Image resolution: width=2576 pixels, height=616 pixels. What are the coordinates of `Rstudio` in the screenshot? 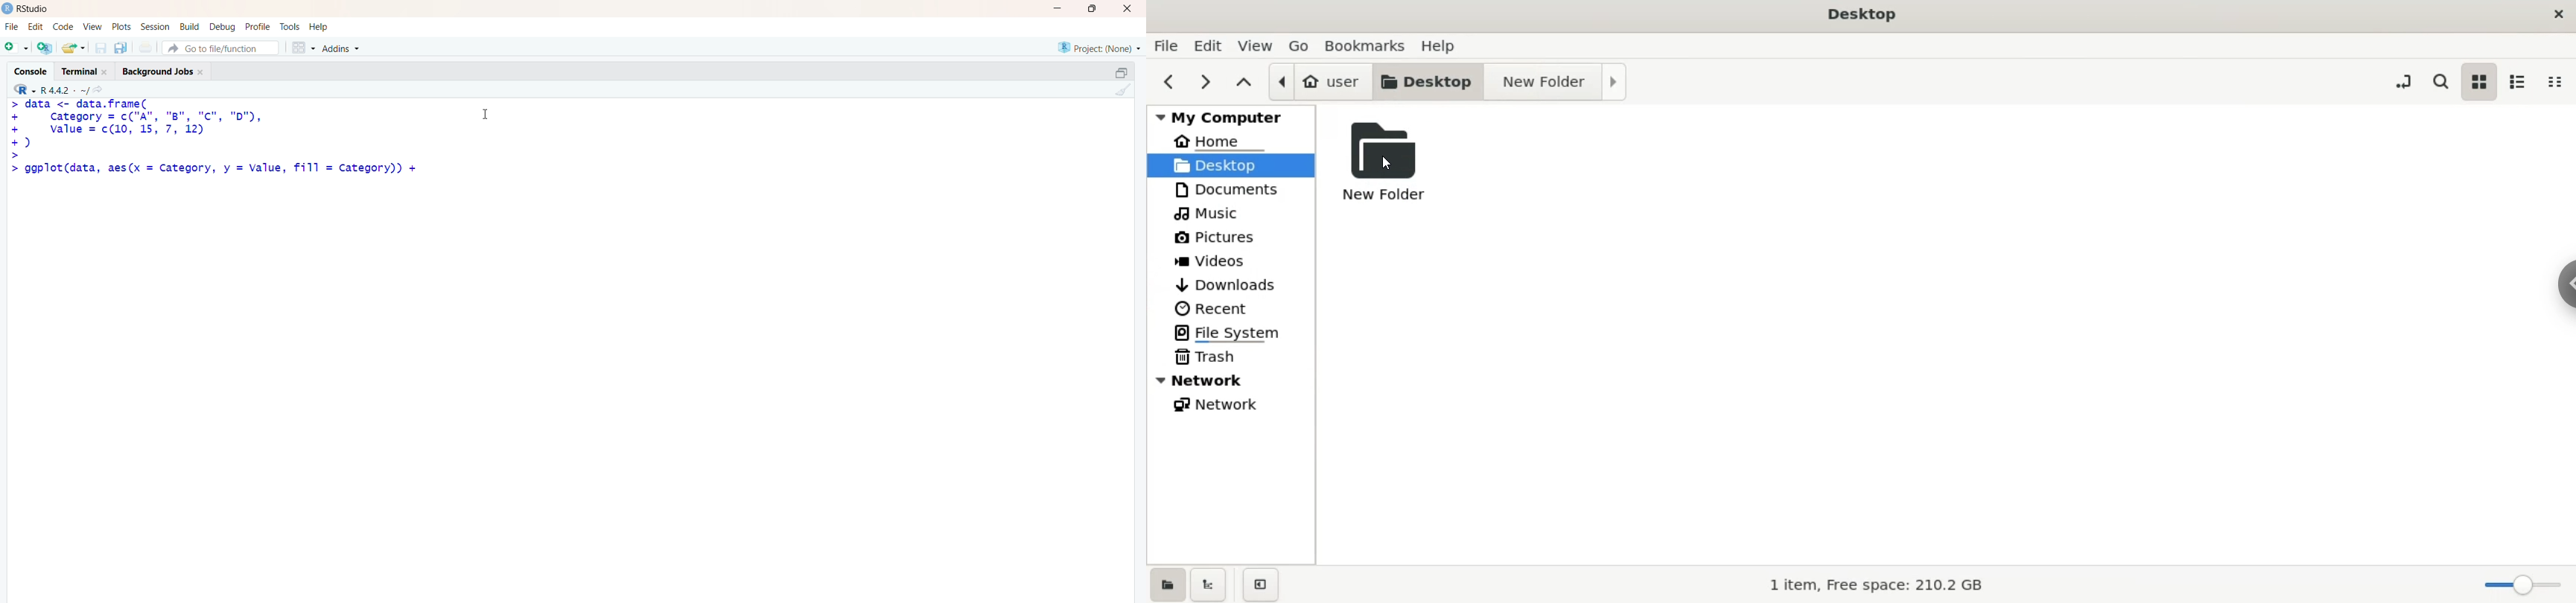 It's located at (36, 9).